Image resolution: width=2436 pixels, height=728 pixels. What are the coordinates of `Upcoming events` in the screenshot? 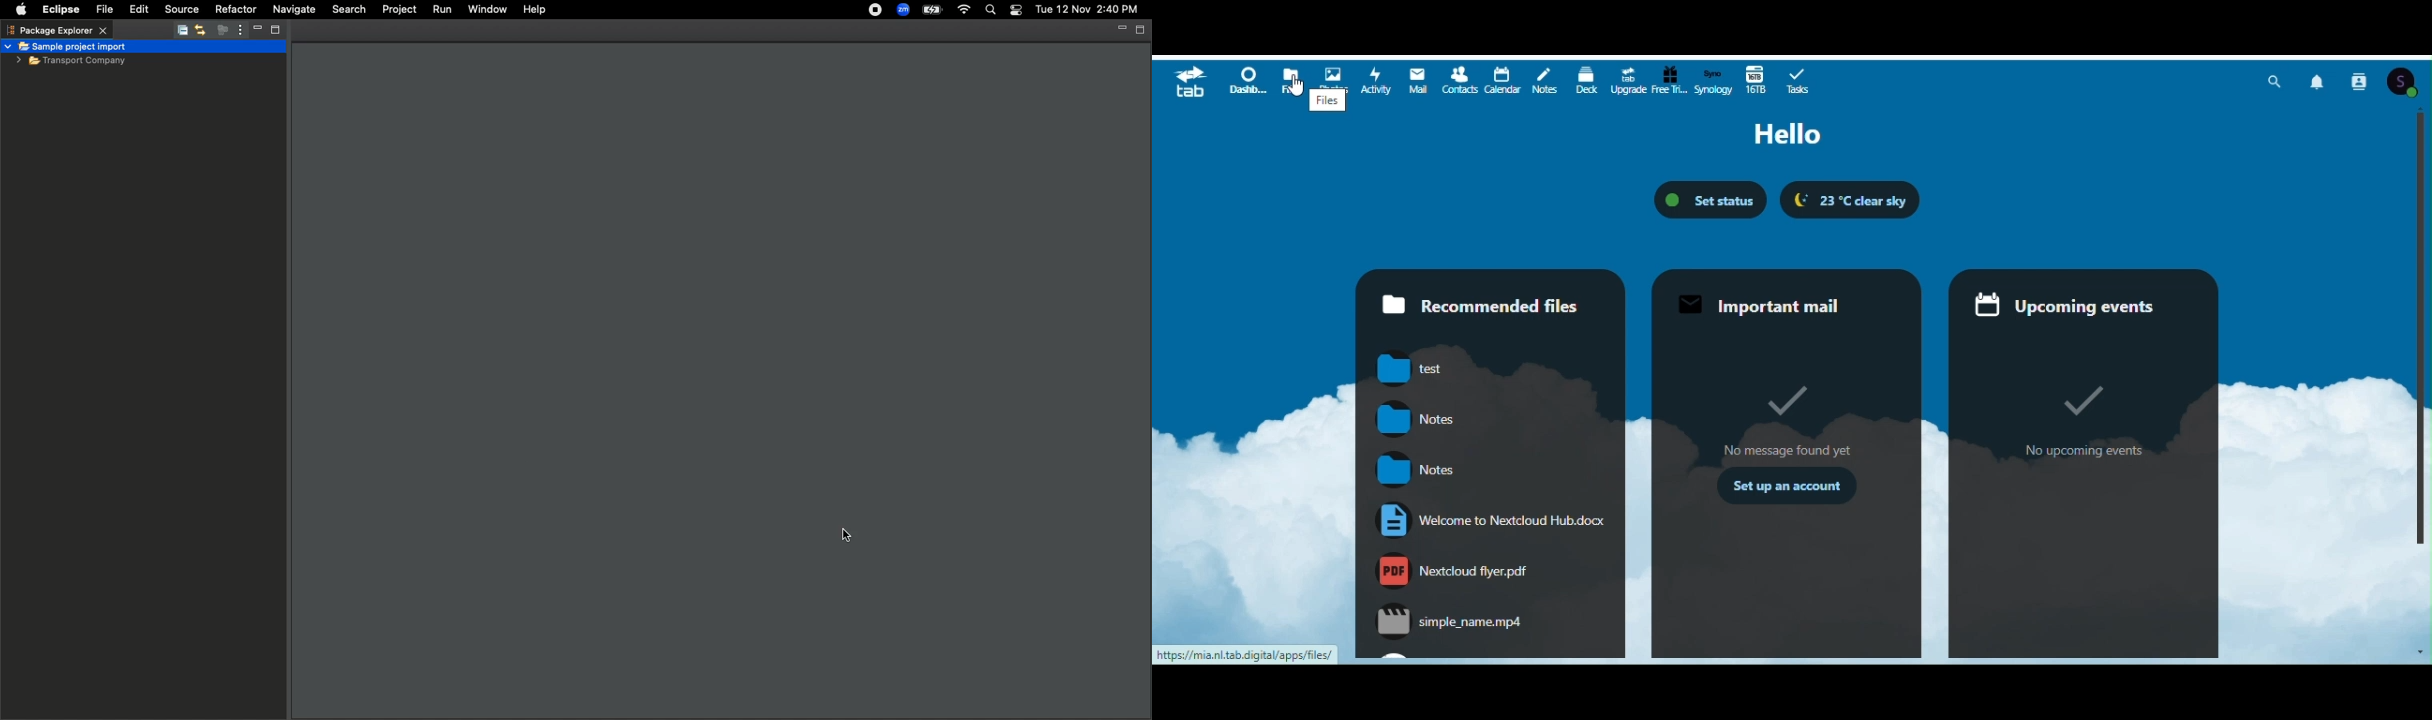 It's located at (2086, 296).